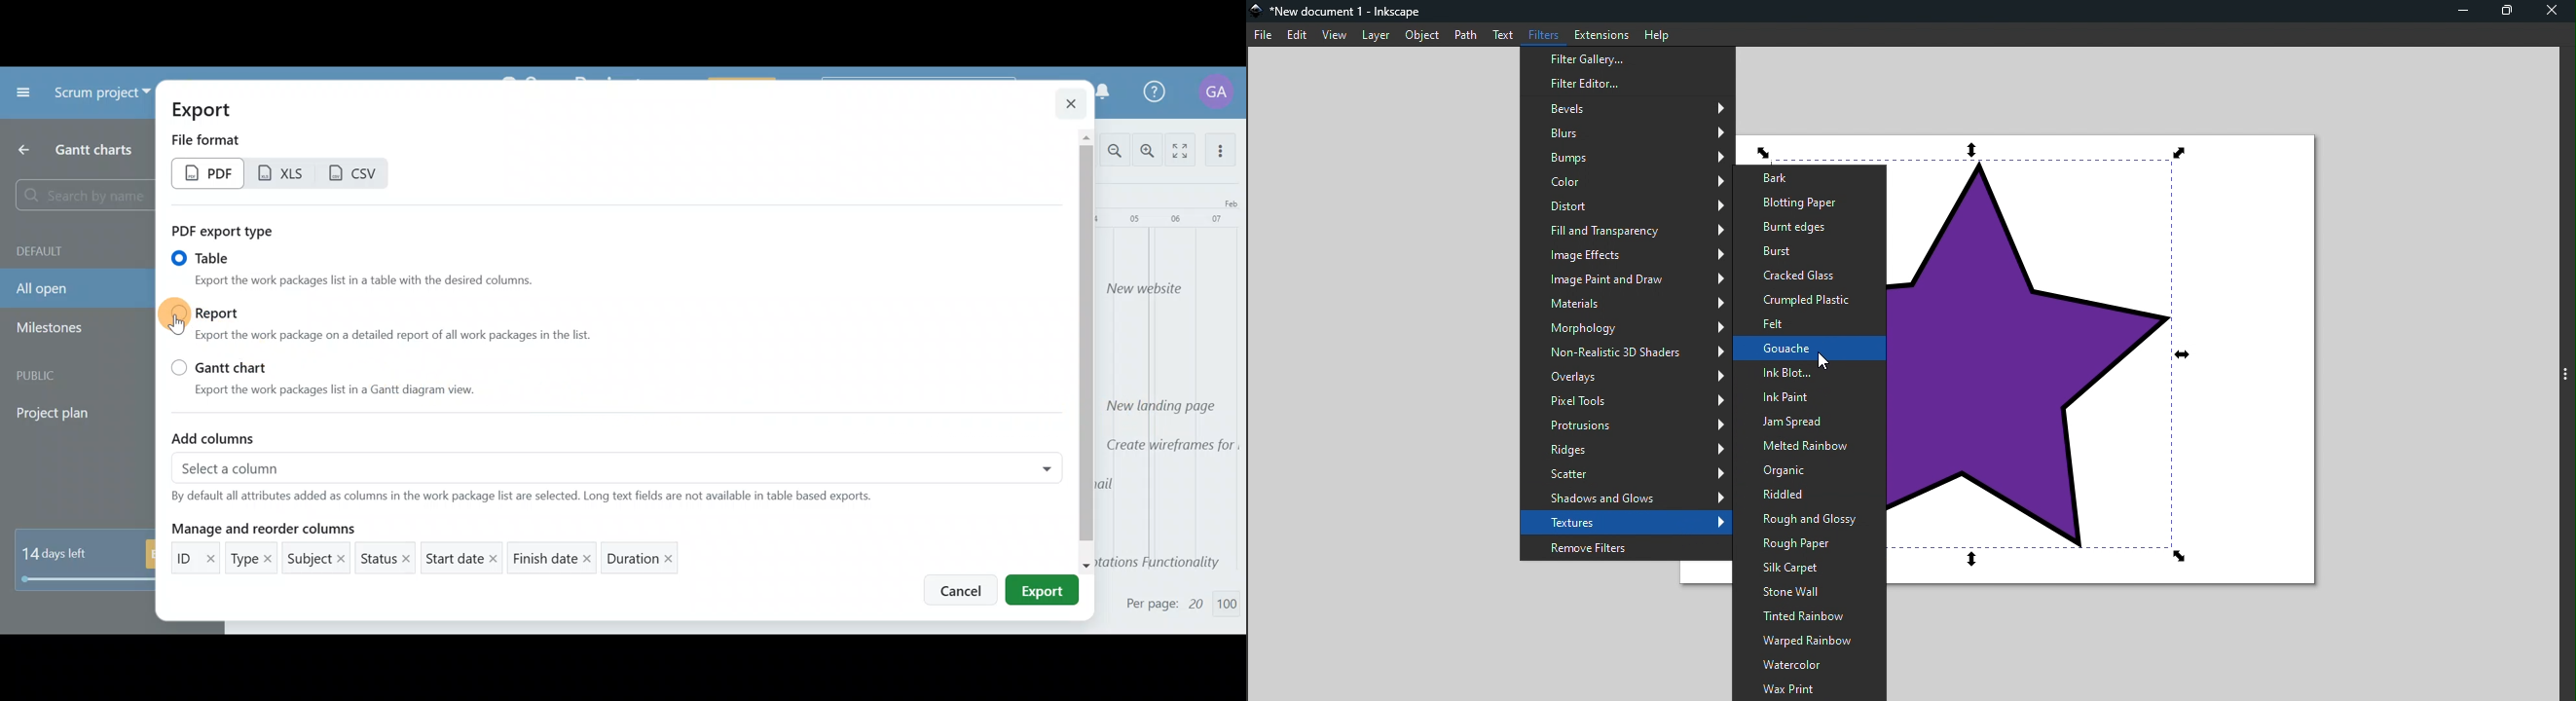 The width and height of the screenshot is (2576, 728). Describe the element at coordinates (2462, 13) in the screenshot. I see `Minimize` at that location.